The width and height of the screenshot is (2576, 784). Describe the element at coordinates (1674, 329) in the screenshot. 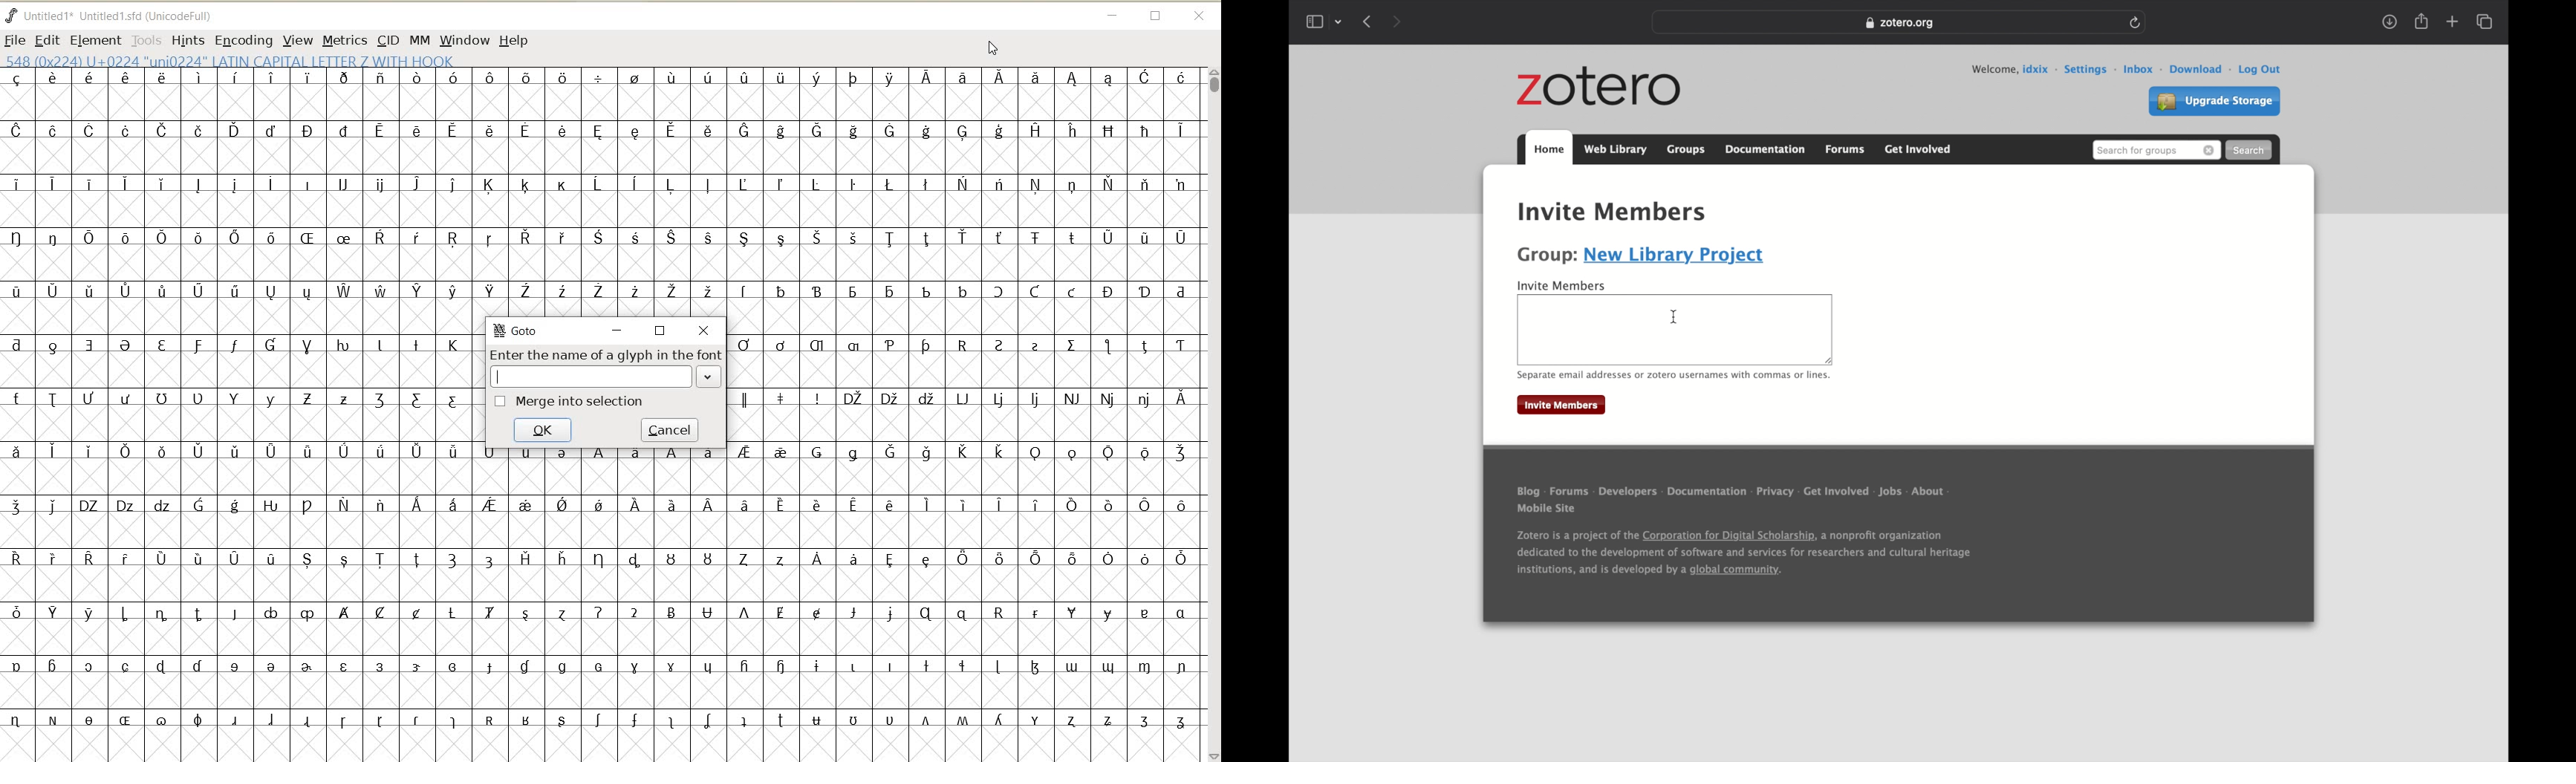

I see `` at that location.